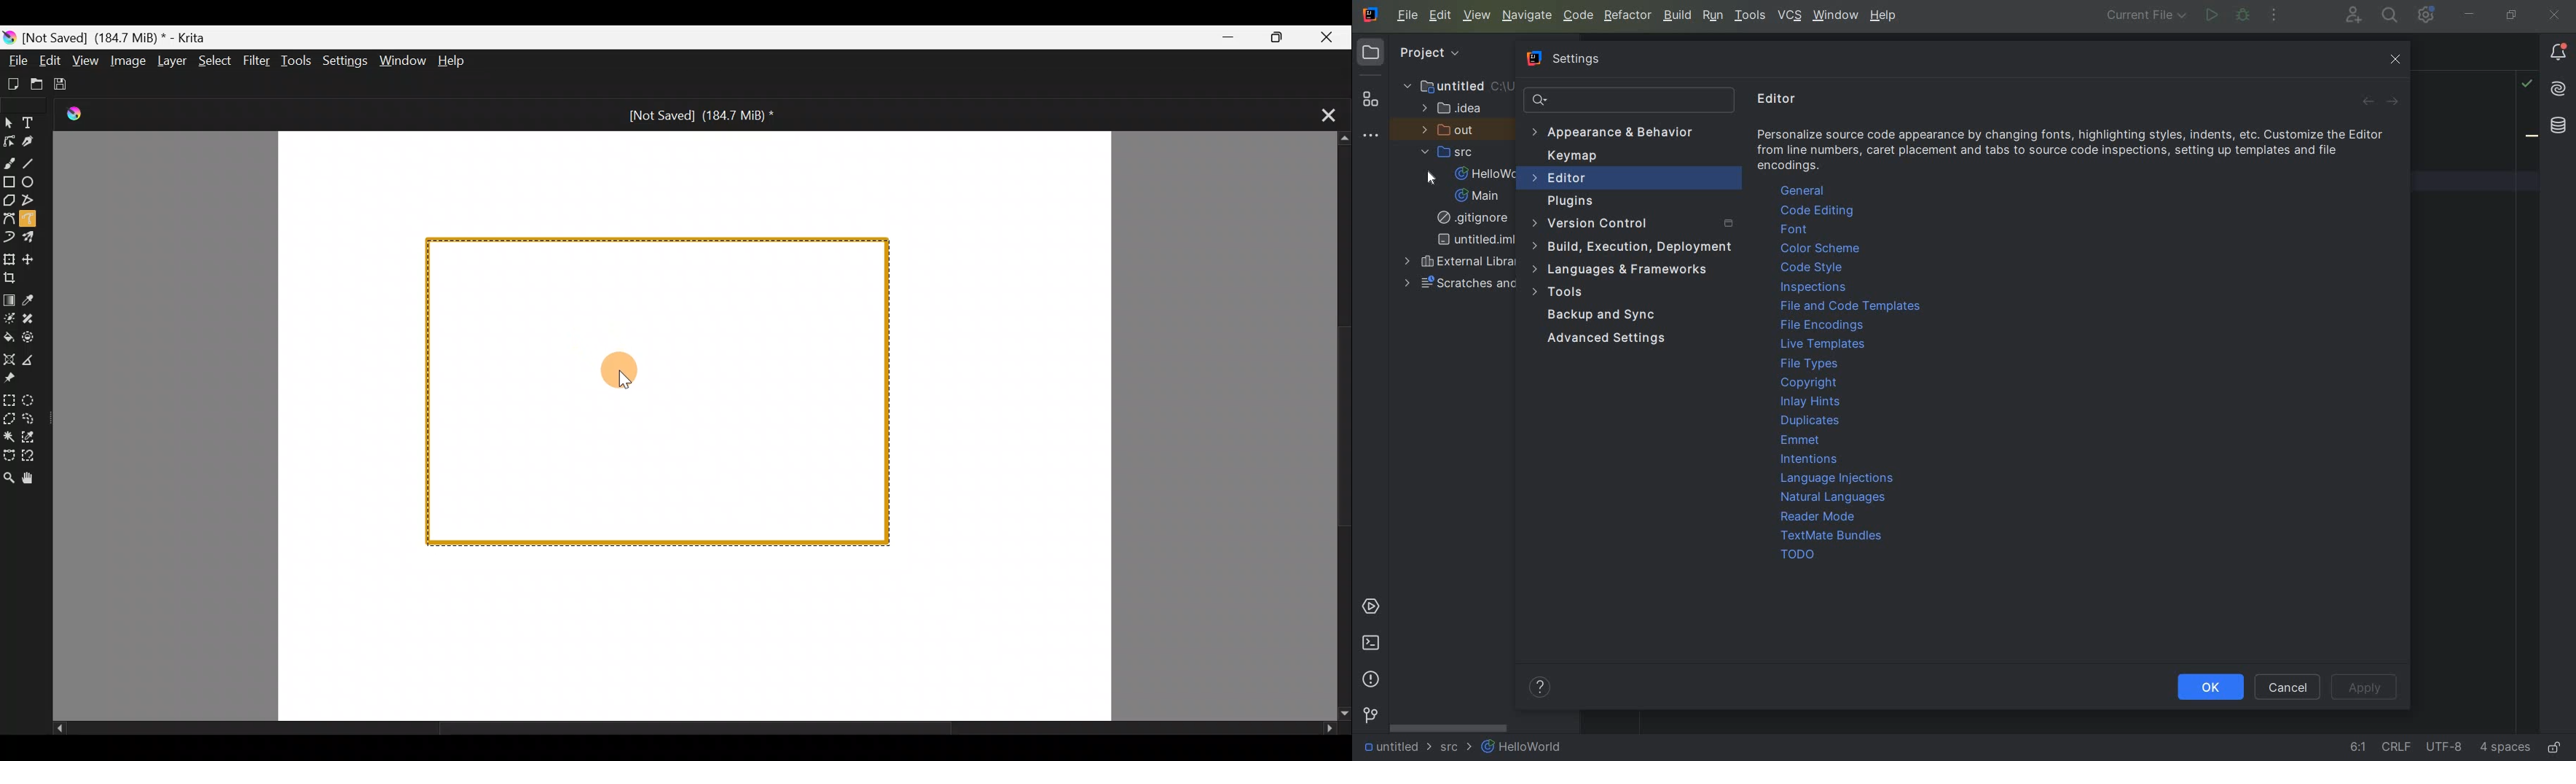  Describe the element at coordinates (2512, 16) in the screenshot. I see `restore down` at that location.